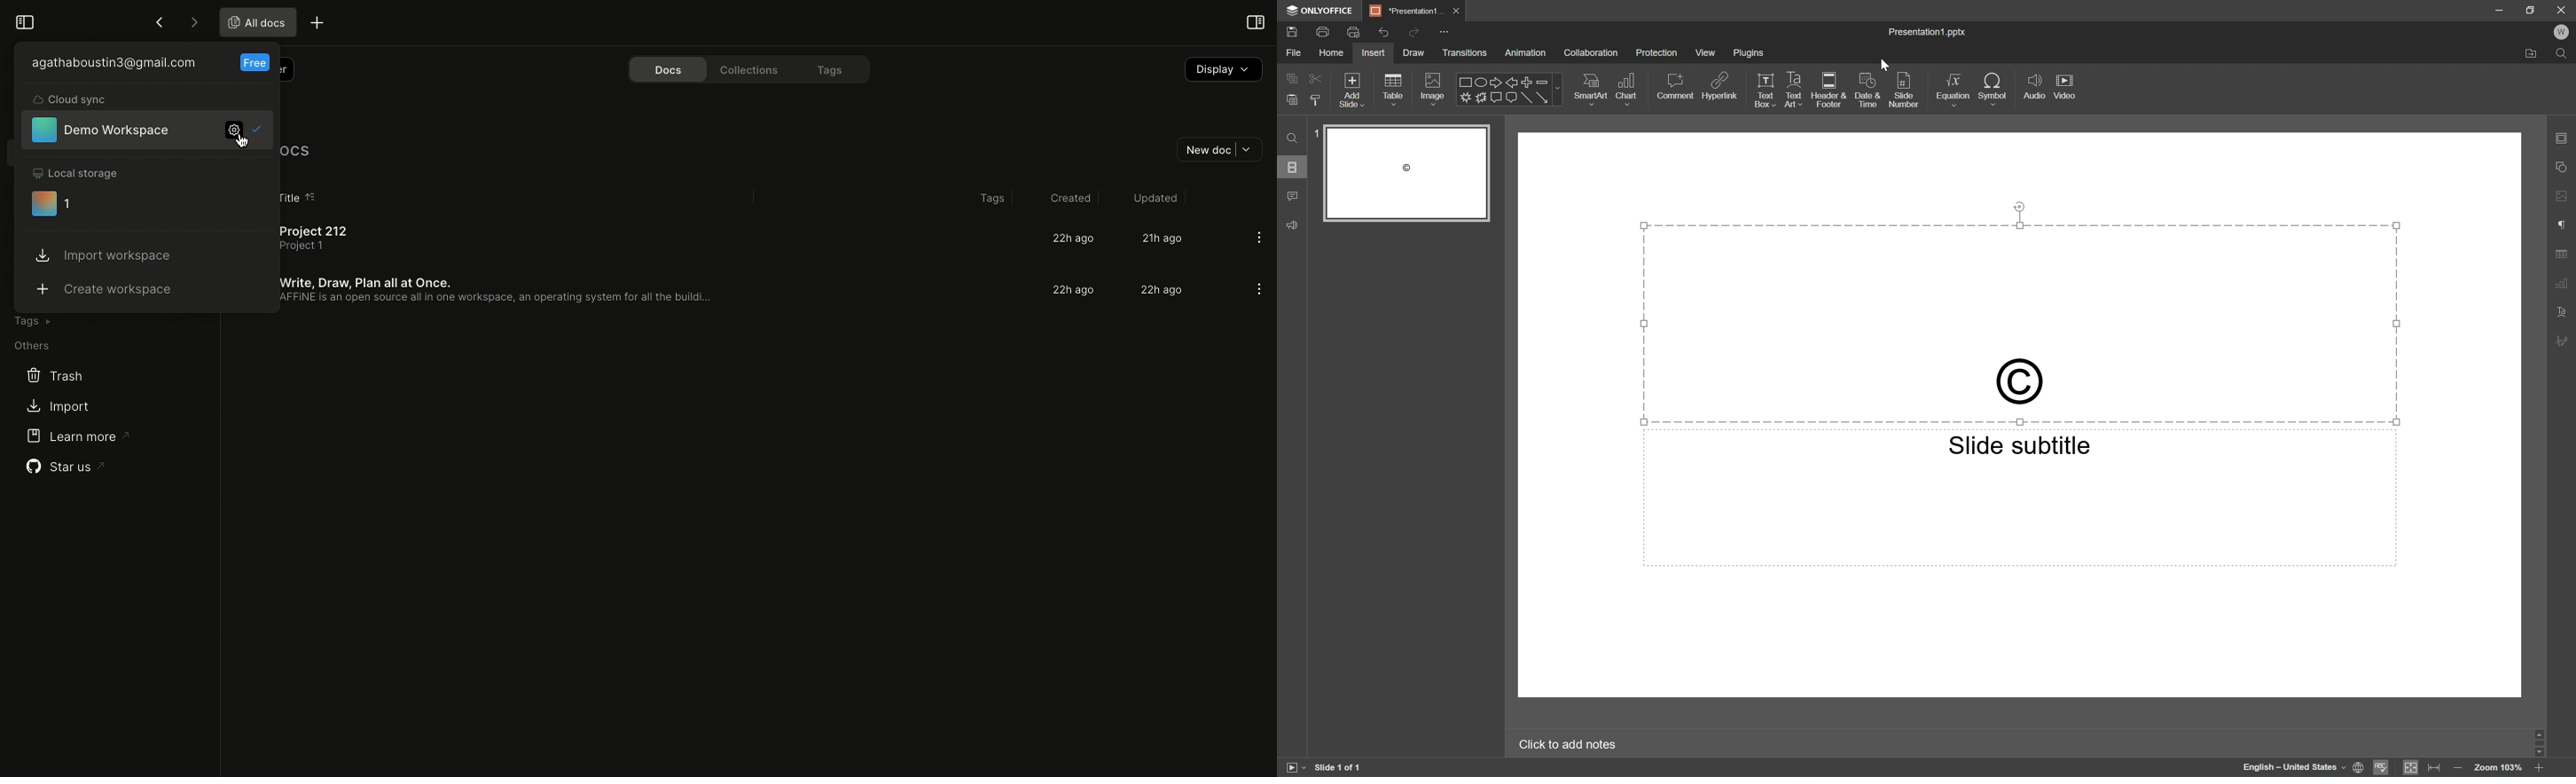 This screenshot has height=784, width=2576. Describe the element at coordinates (2564, 31) in the screenshot. I see `W` at that location.